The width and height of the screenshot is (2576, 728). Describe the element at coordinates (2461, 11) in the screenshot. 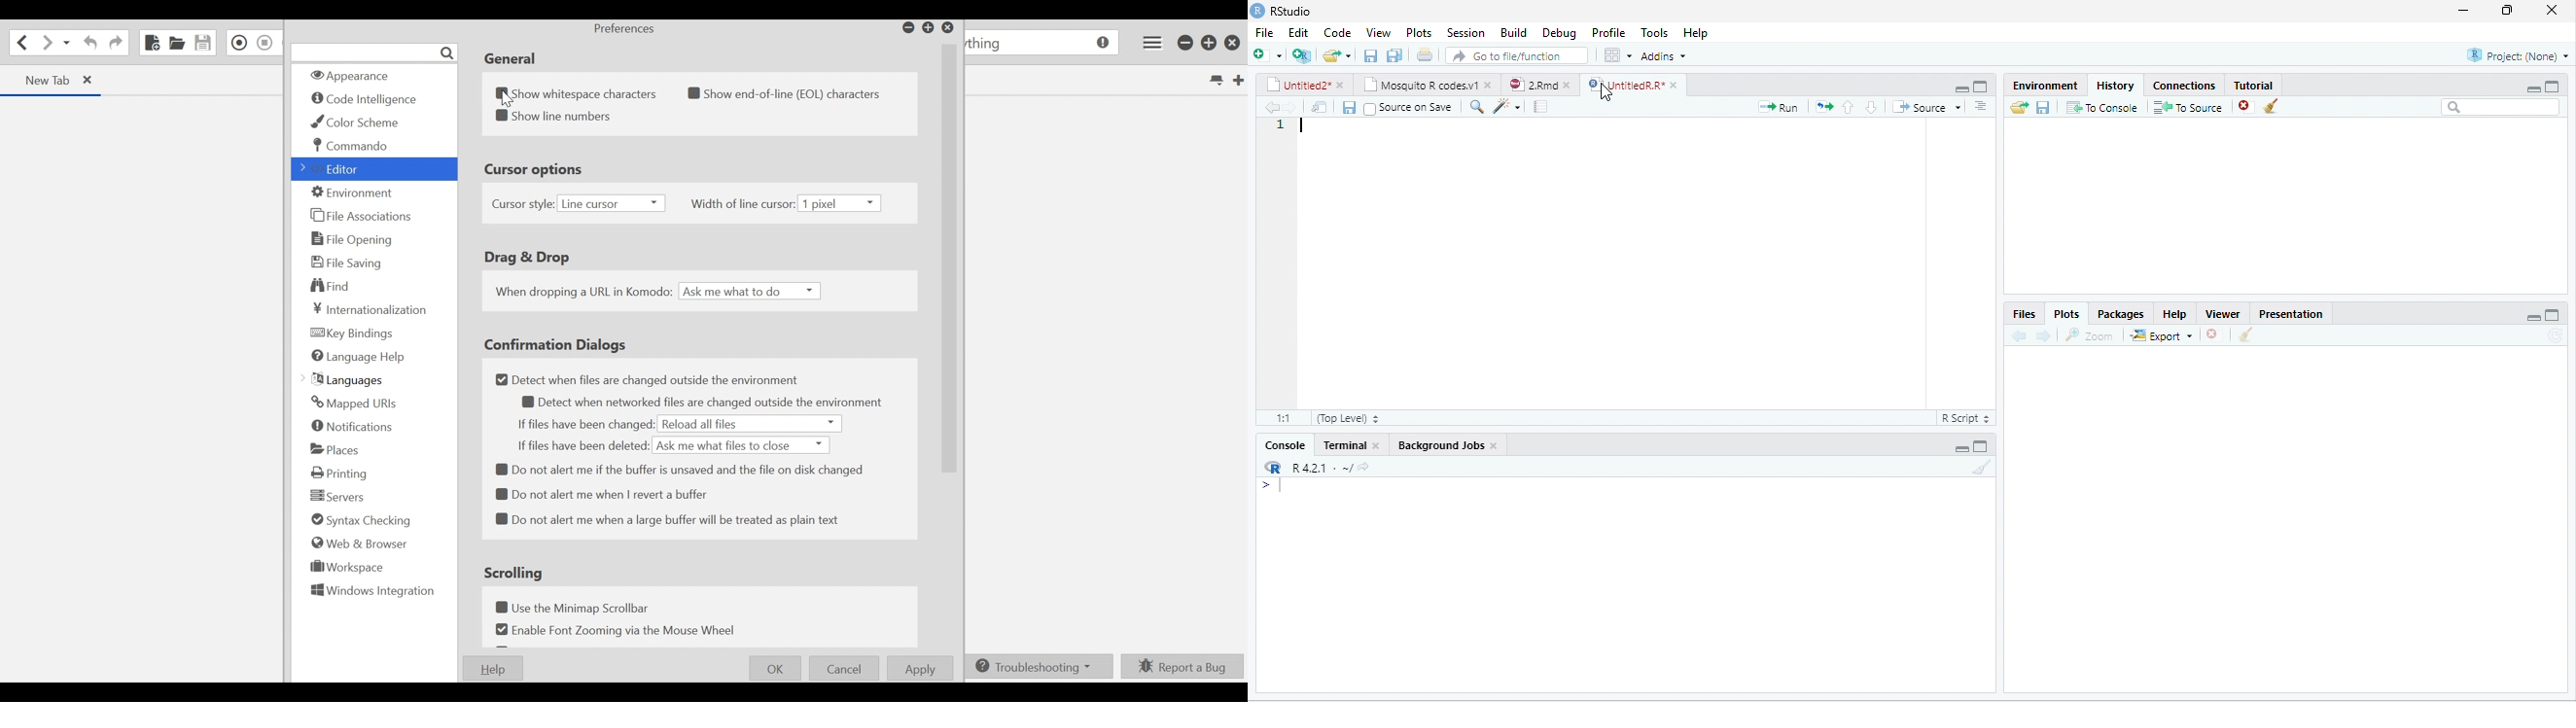

I see `minimize` at that location.